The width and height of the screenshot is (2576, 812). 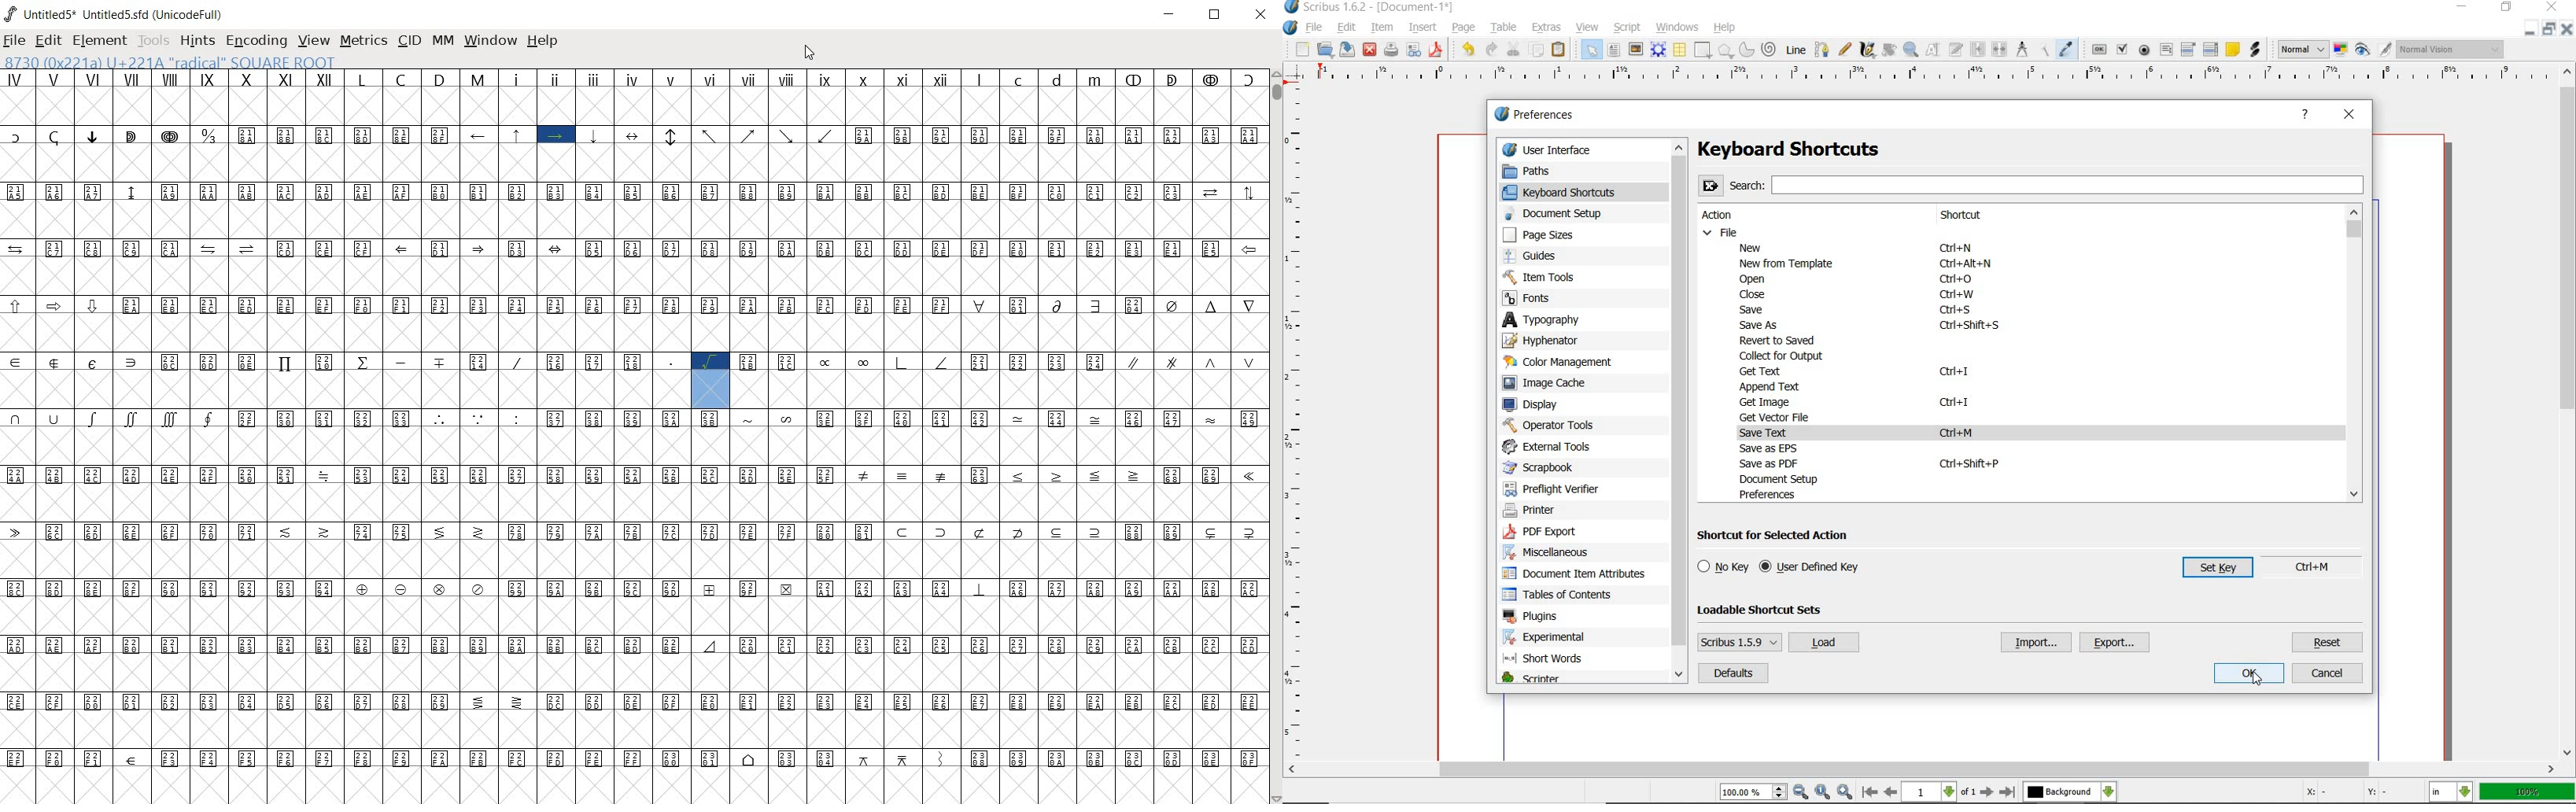 I want to click on pdf export, so click(x=1557, y=533).